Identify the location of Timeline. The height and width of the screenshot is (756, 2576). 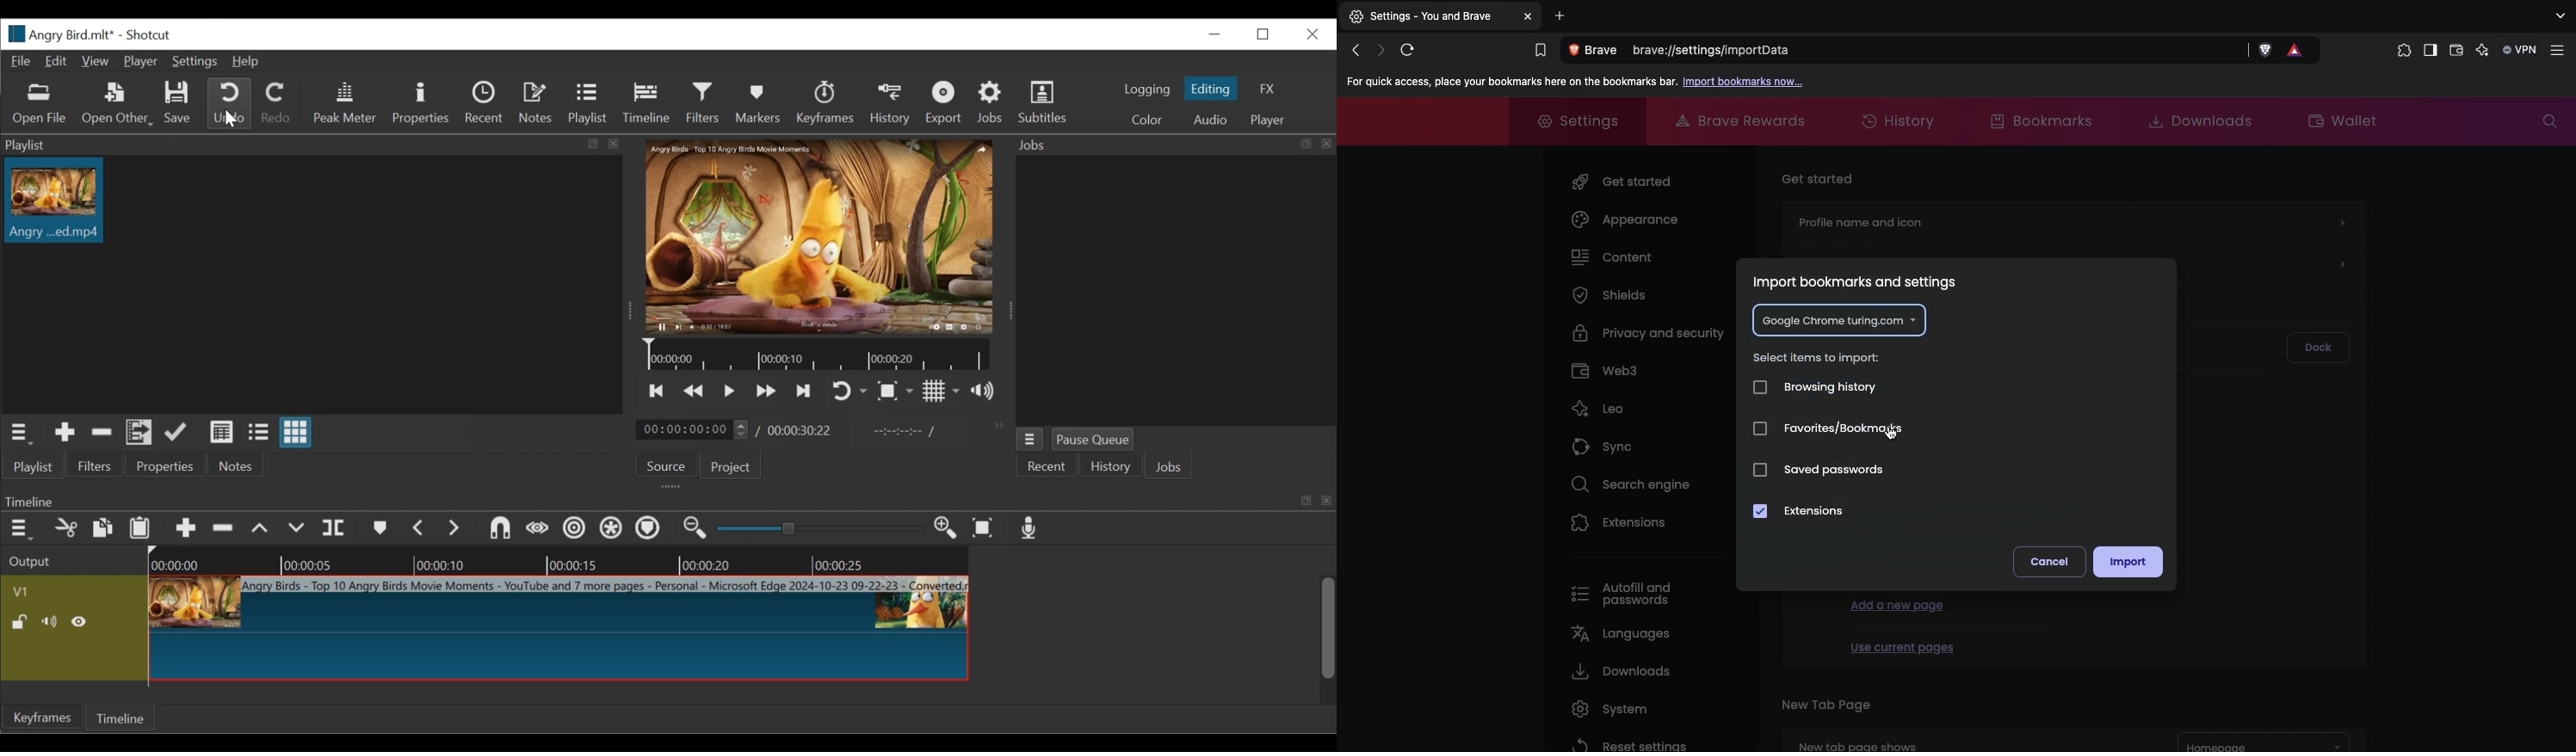
(647, 104).